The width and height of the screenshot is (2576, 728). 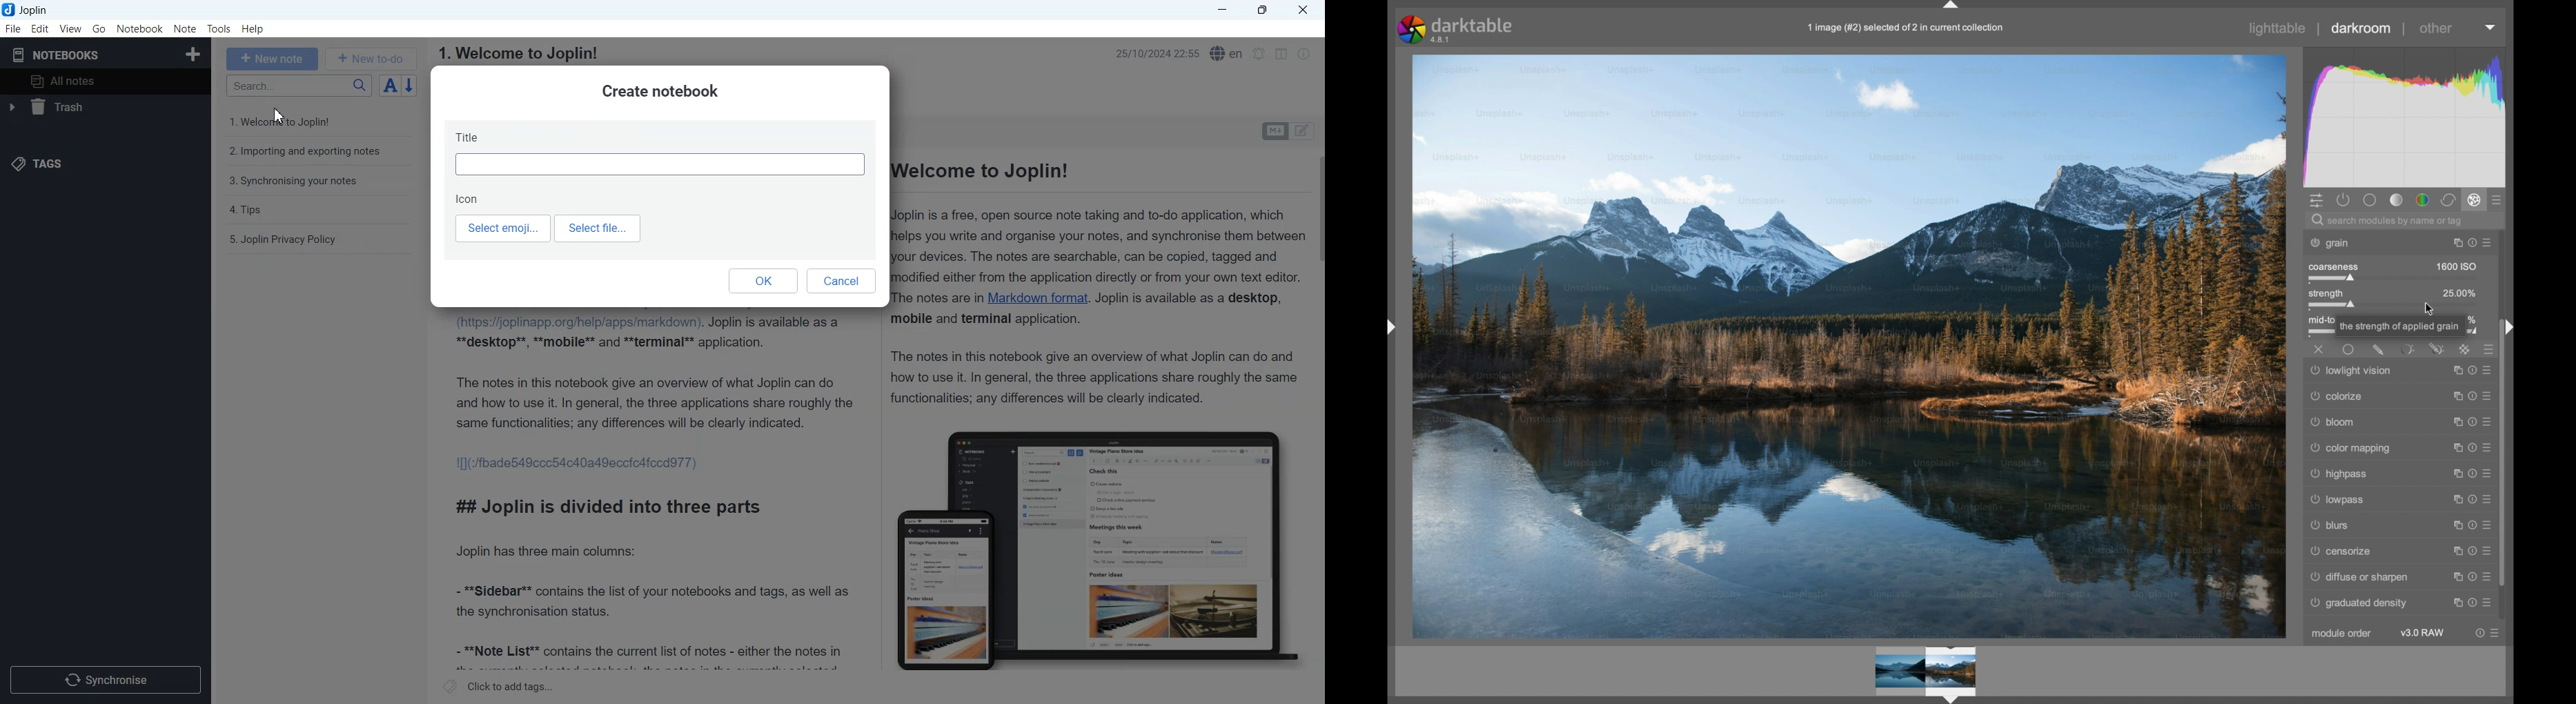 I want to click on Welcome to Joplin!

Joplin is a free, open source note taking and to-do application, which
helps you write and organise your notes, and synchronise them between
your devices. The notes are searchable, can be copied, tagged and
modified either from the application directly or from your own text editor.
The notes are in Markdown format. Joplin is available as a desktop,
mobile and terminal application.

The notes in this notebook give an overview of what Joplin can do and
how to use it. In general, the three applications share roughly the same
functionalities; any differences will be clearly indicated., so click(x=1101, y=286).